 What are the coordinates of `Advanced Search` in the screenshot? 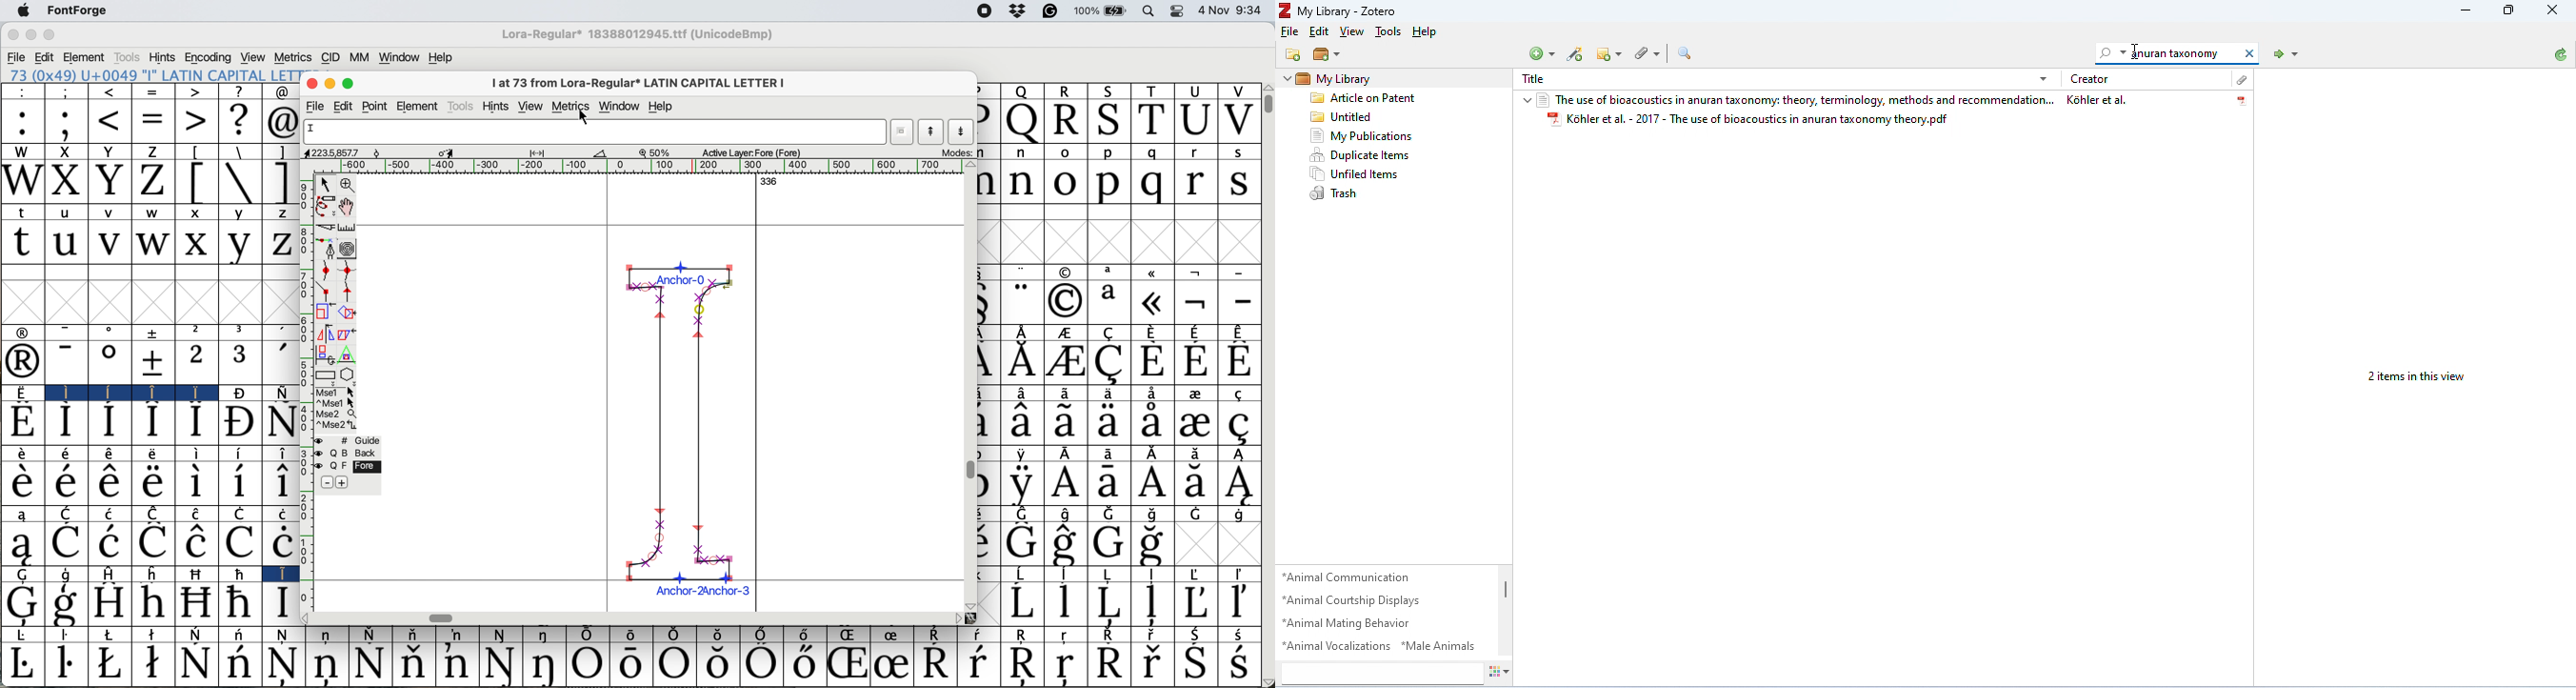 It's located at (1684, 53).